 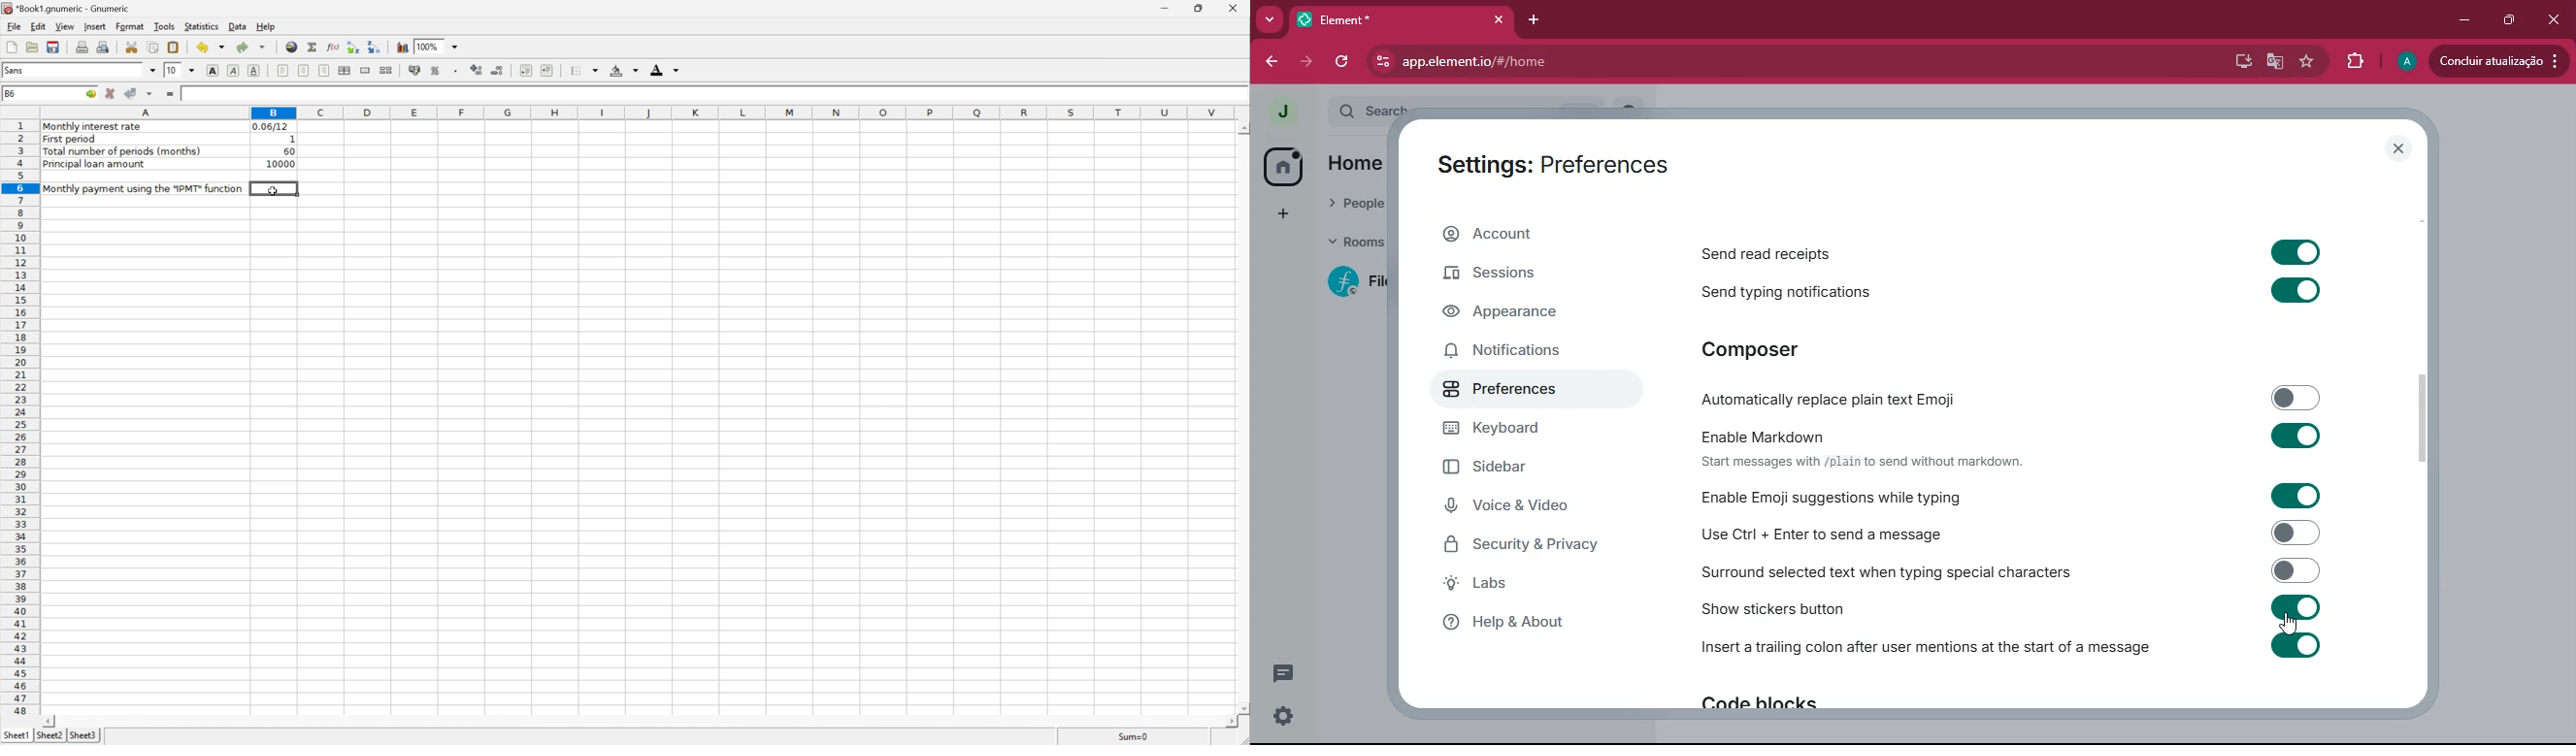 What do you see at coordinates (95, 165) in the screenshot?
I see `Principal loan amount` at bounding box center [95, 165].